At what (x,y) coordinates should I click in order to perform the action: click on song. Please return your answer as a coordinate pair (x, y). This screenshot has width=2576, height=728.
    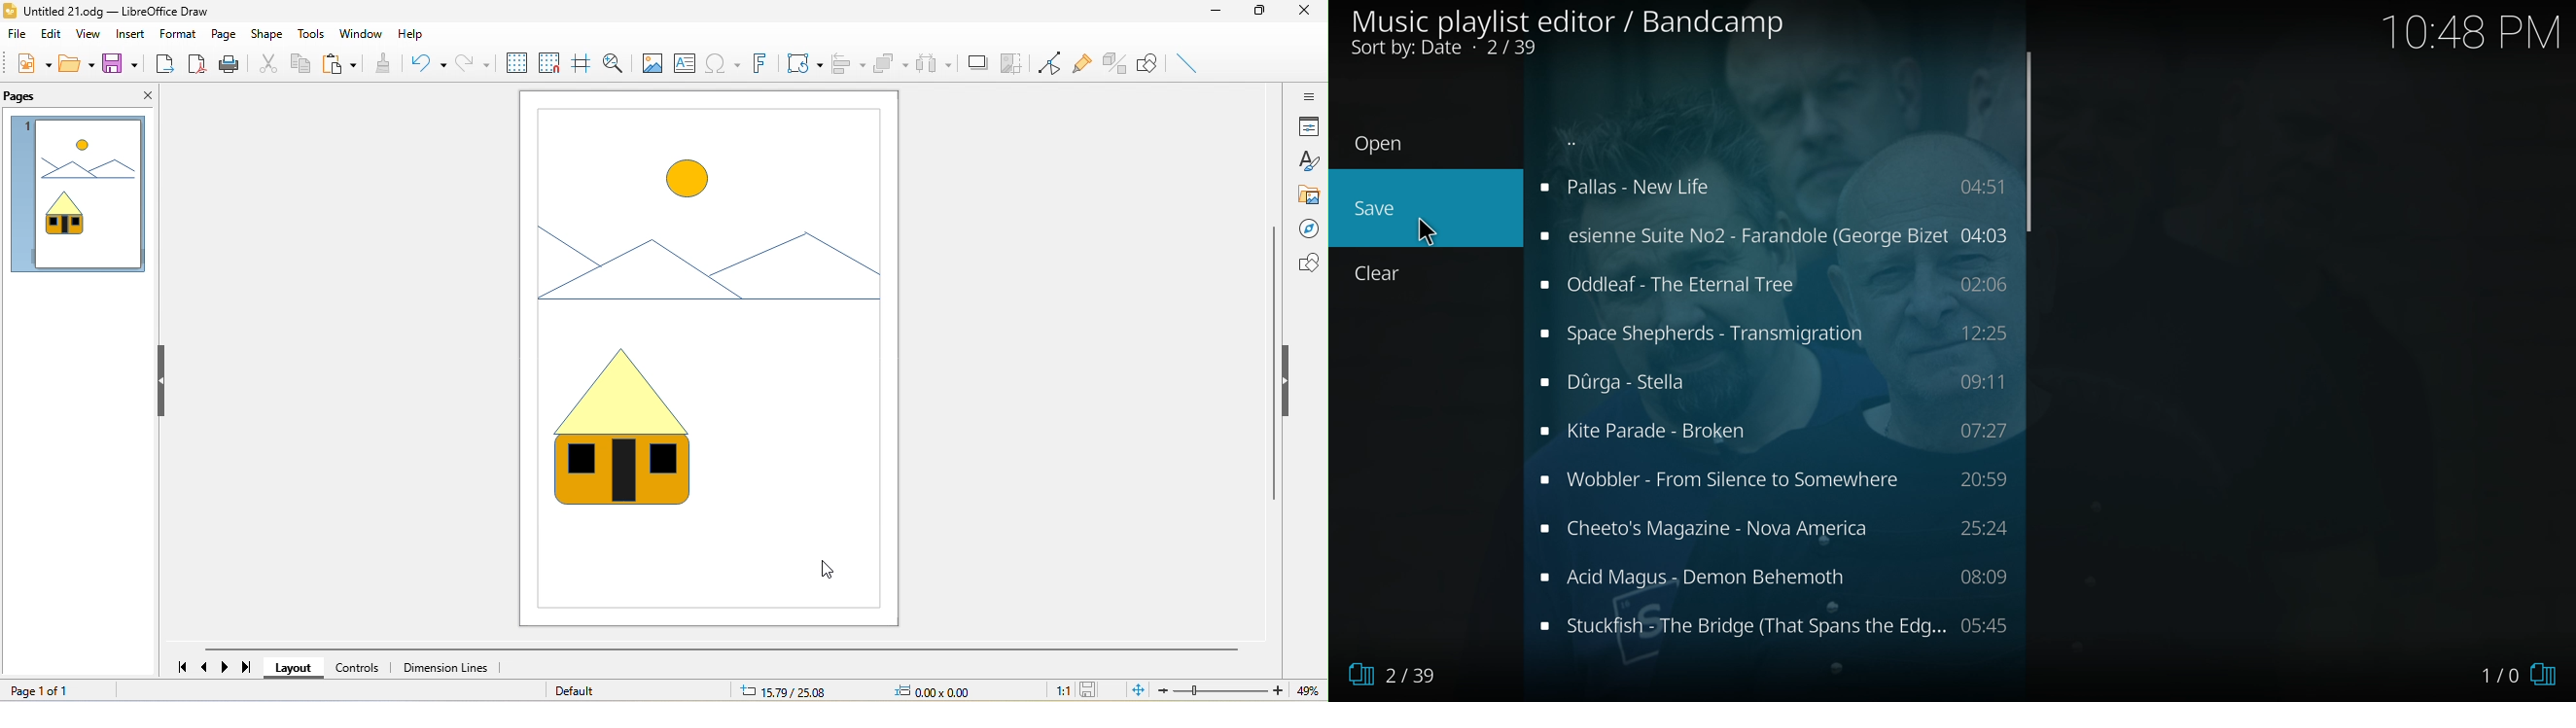
    Looking at the image, I should click on (1777, 382).